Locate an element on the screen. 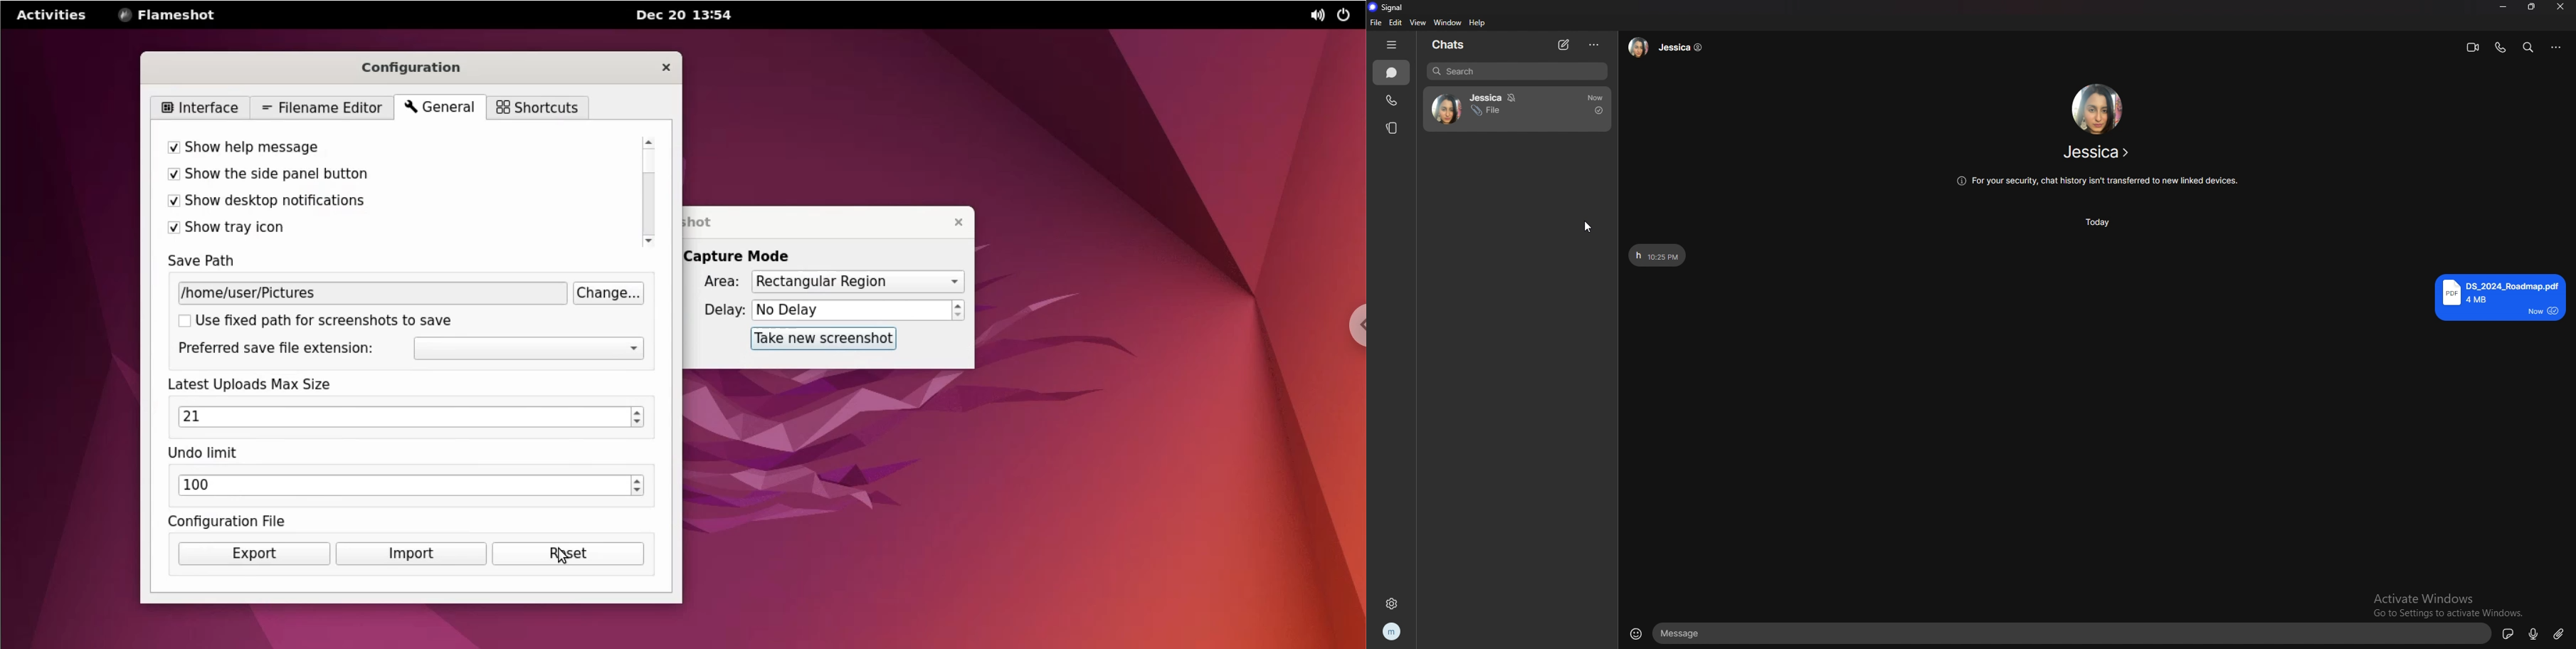 Image resolution: width=2576 pixels, height=672 pixels. sticker is located at coordinates (2508, 633).